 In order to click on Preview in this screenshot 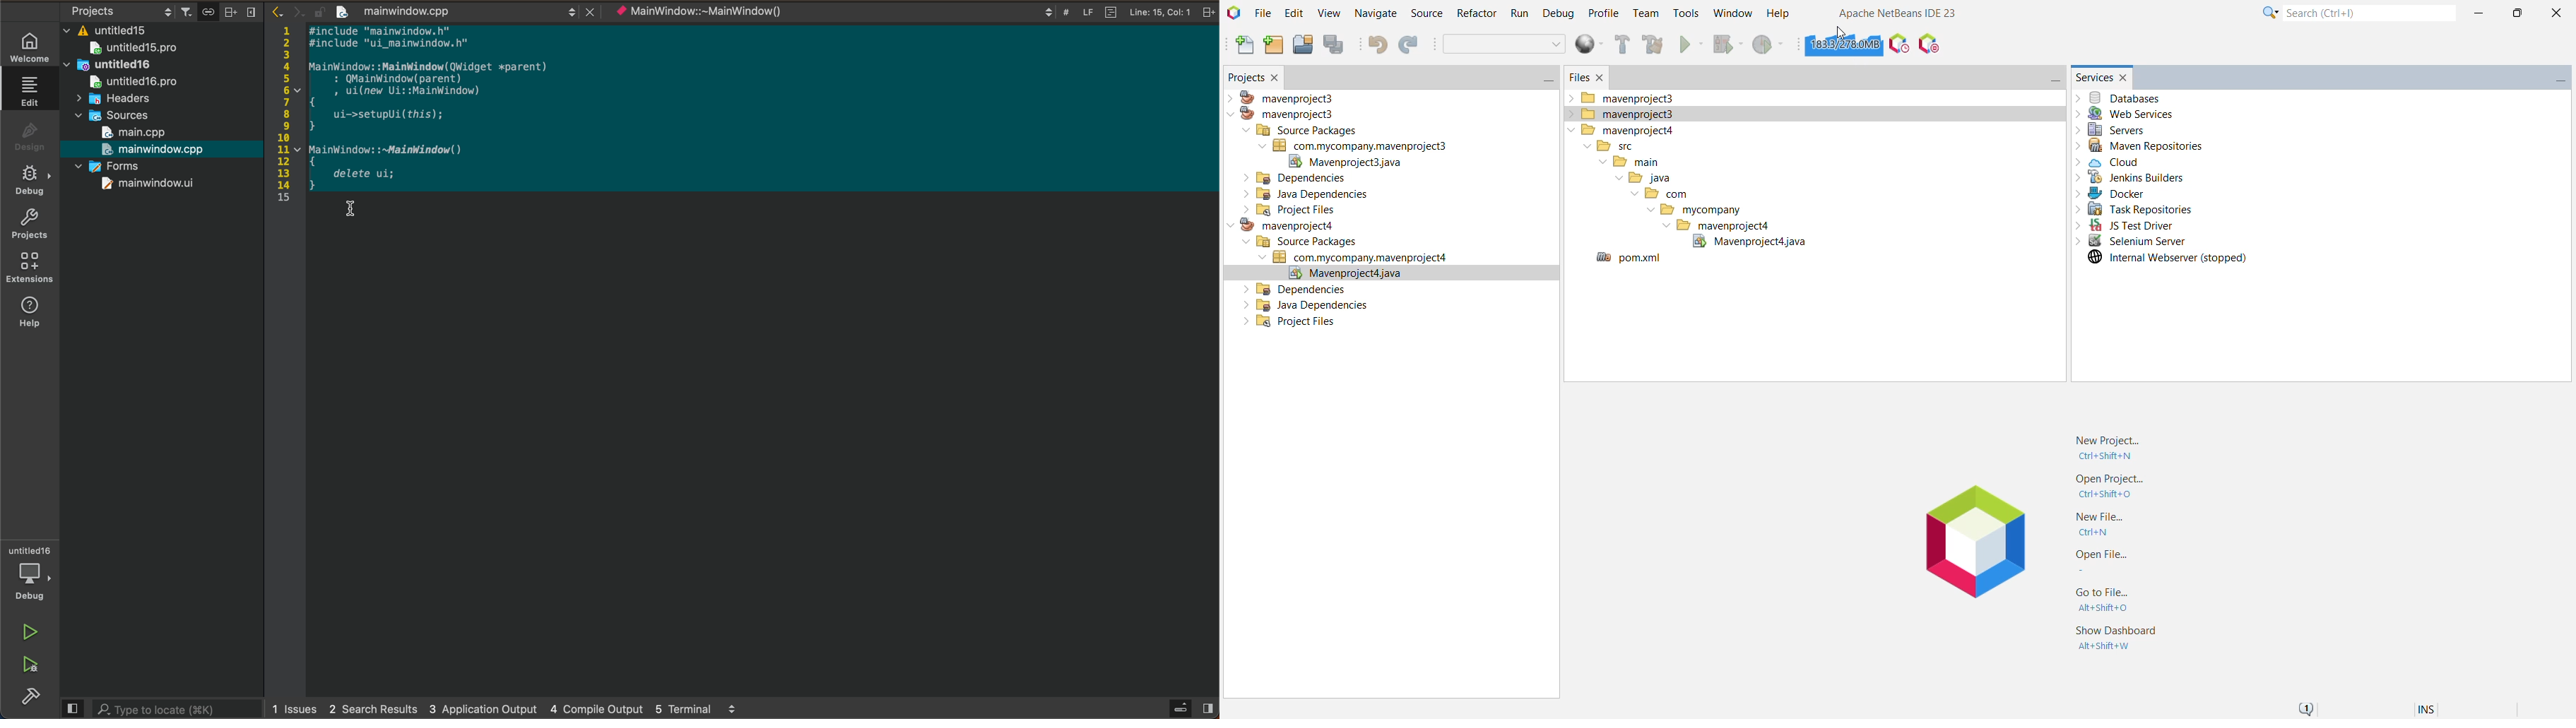, I will do `click(71, 708)`.